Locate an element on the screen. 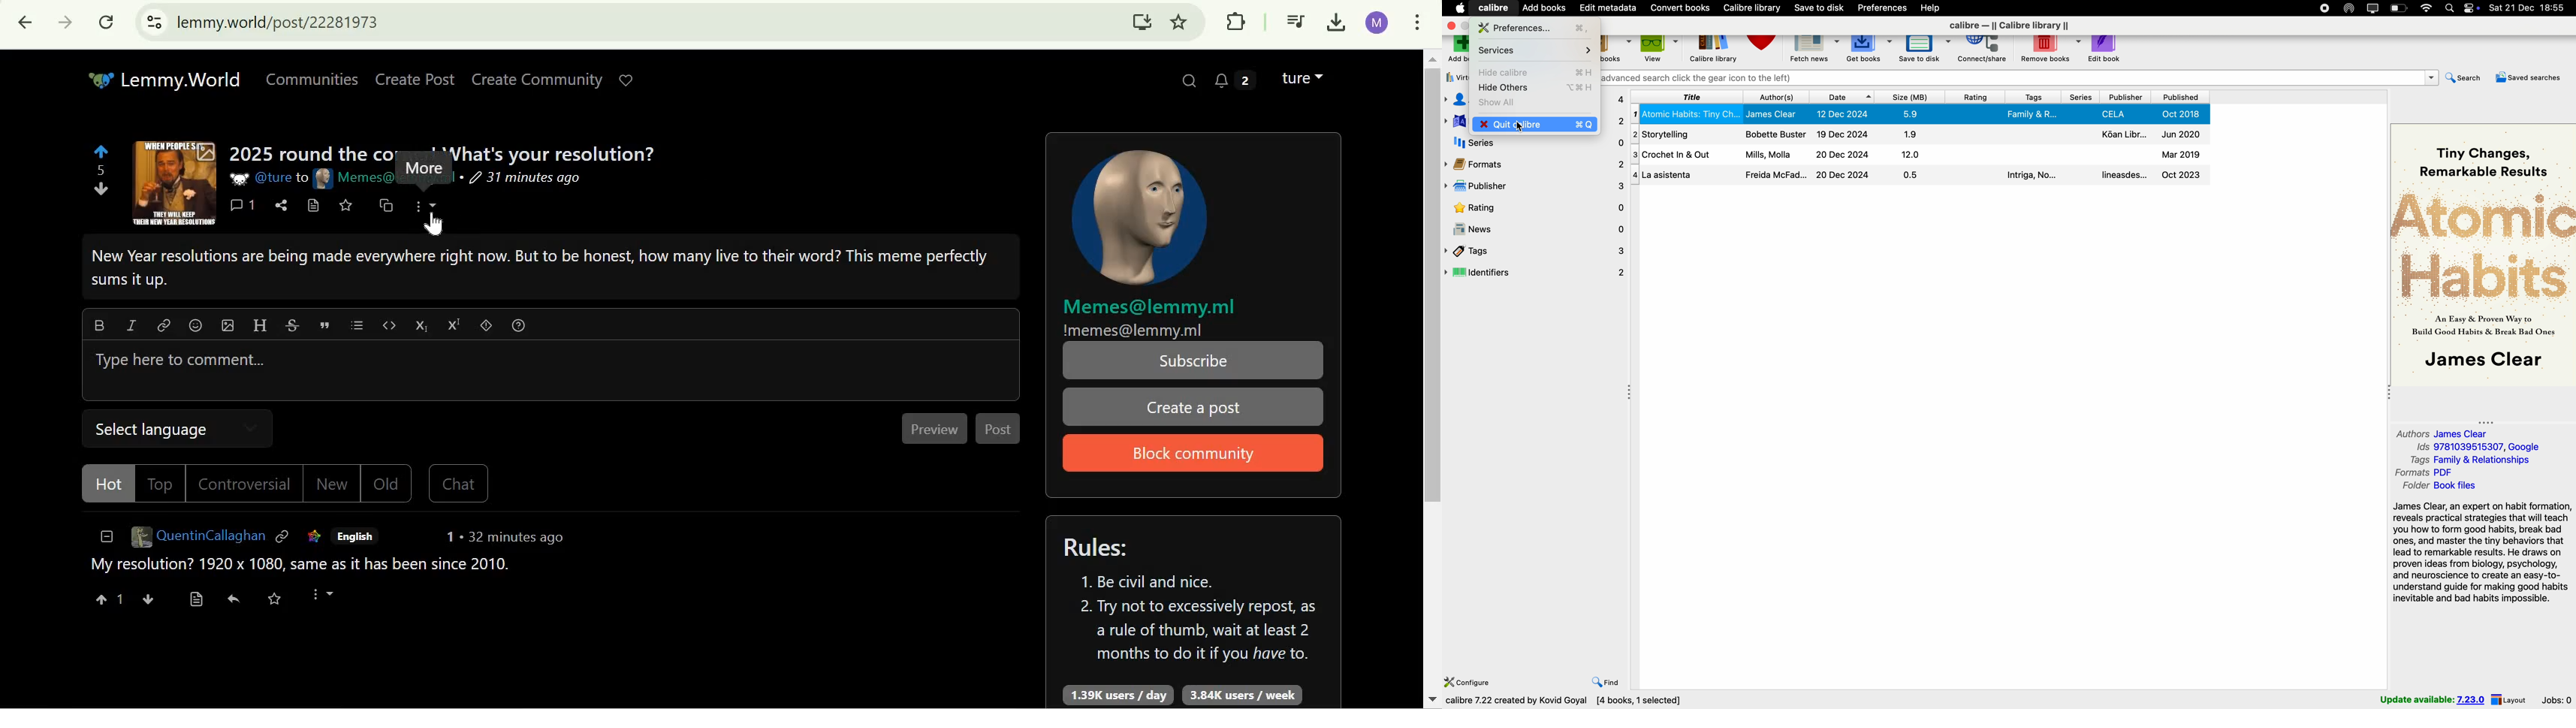 Image resolution: width=2576 pixels, height=728 pixels. screen is located at coordinates (2373, 8).